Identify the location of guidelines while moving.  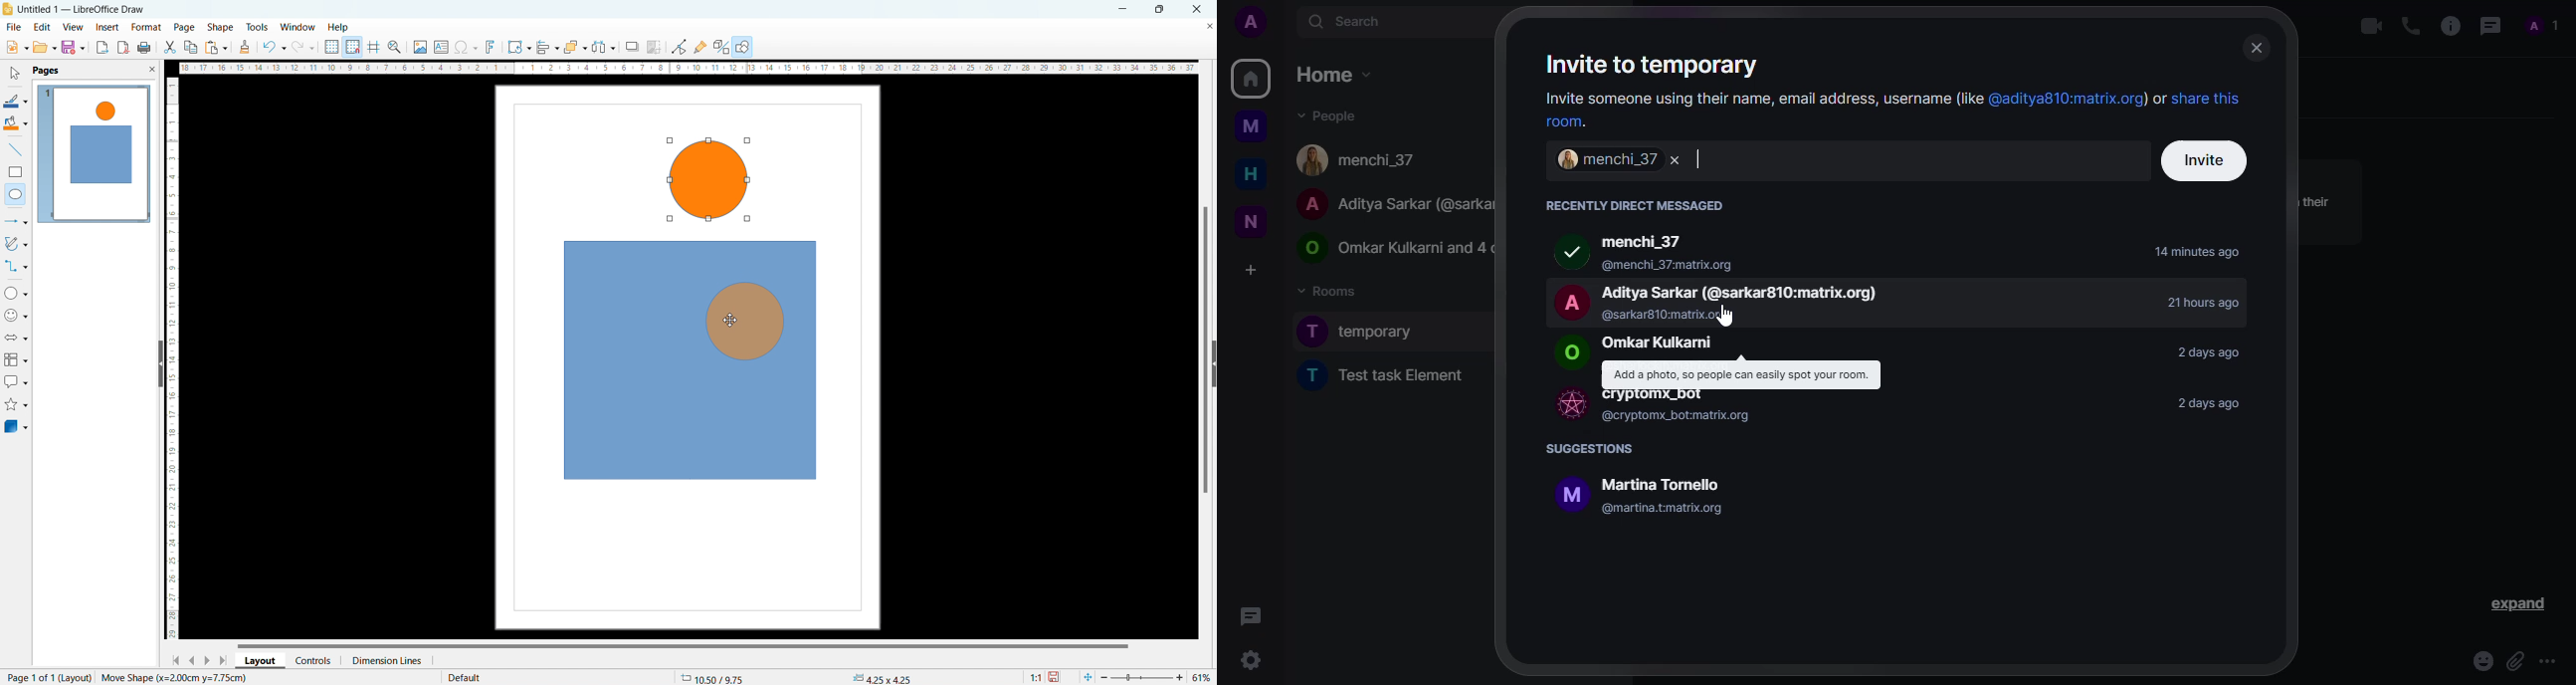
(374, 48).